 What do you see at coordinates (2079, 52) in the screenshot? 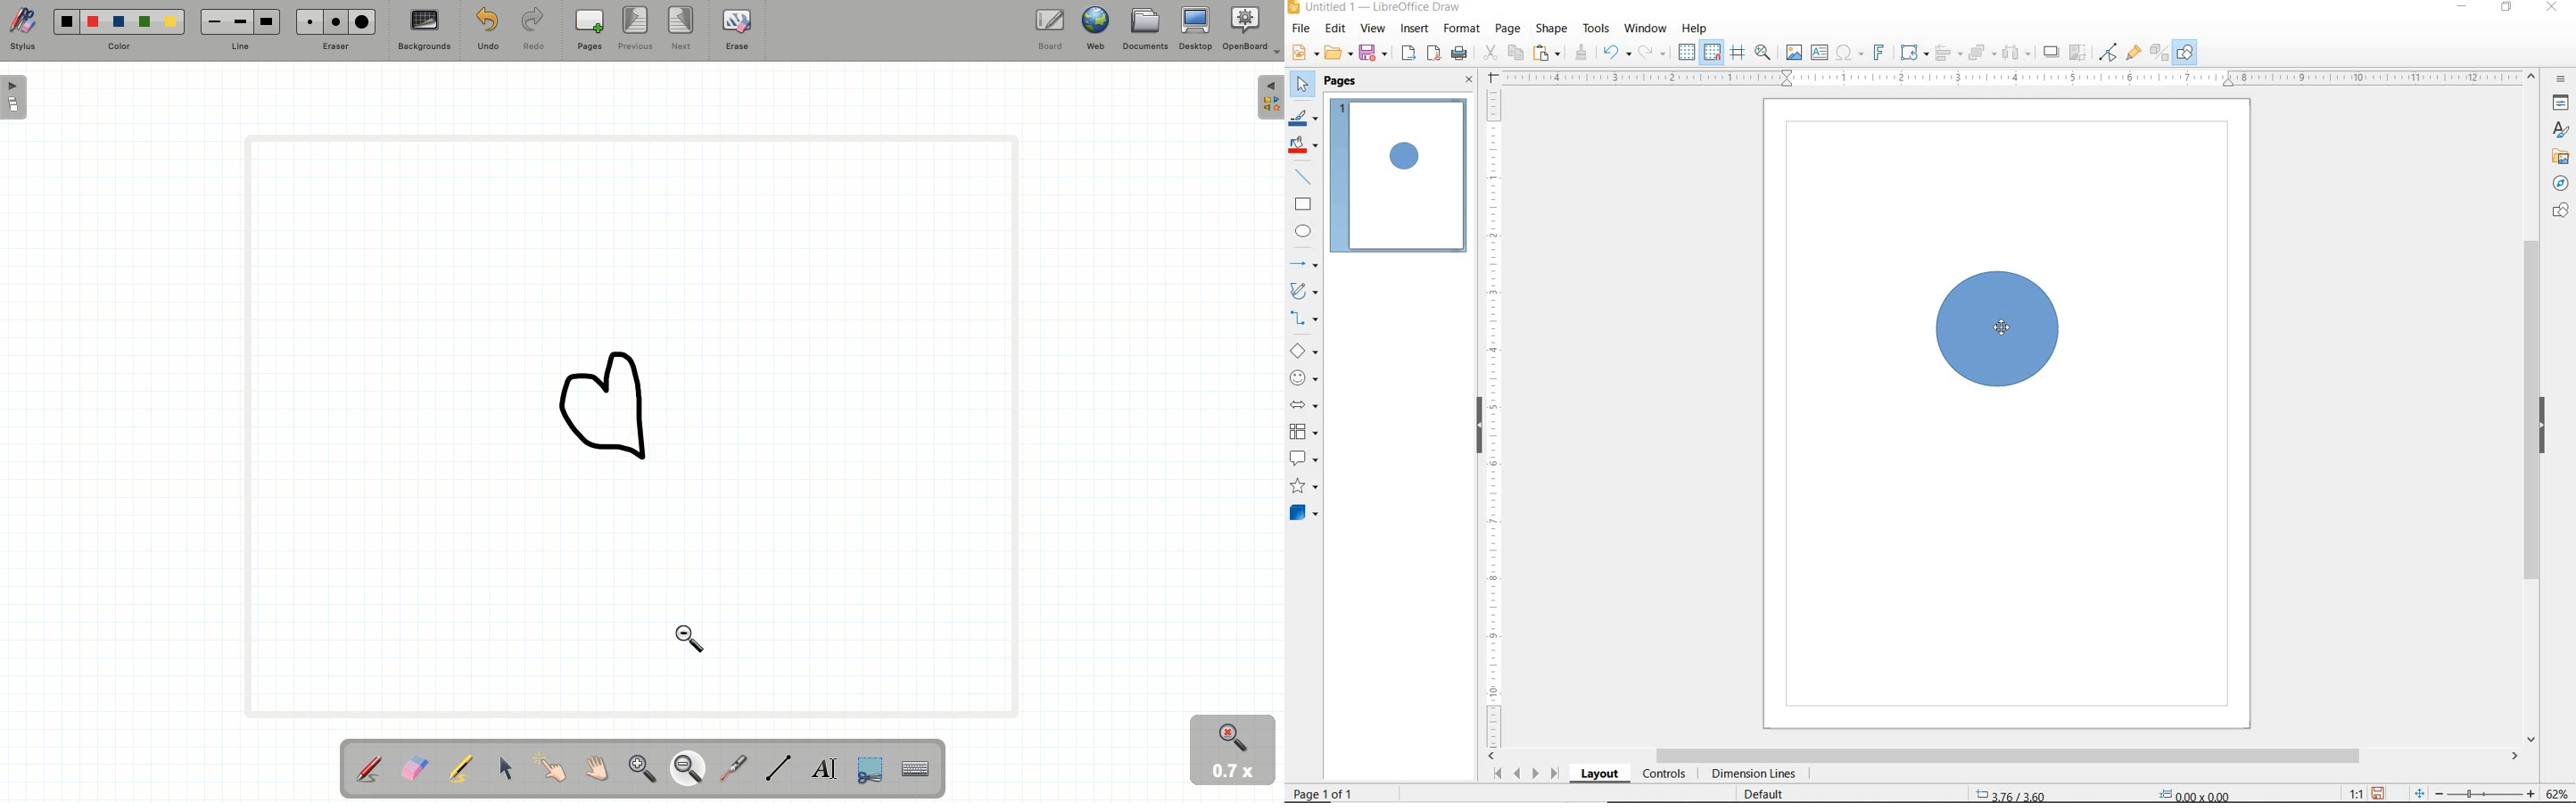
I see `CROP IMAGE` at bounding box center [2079, 52].